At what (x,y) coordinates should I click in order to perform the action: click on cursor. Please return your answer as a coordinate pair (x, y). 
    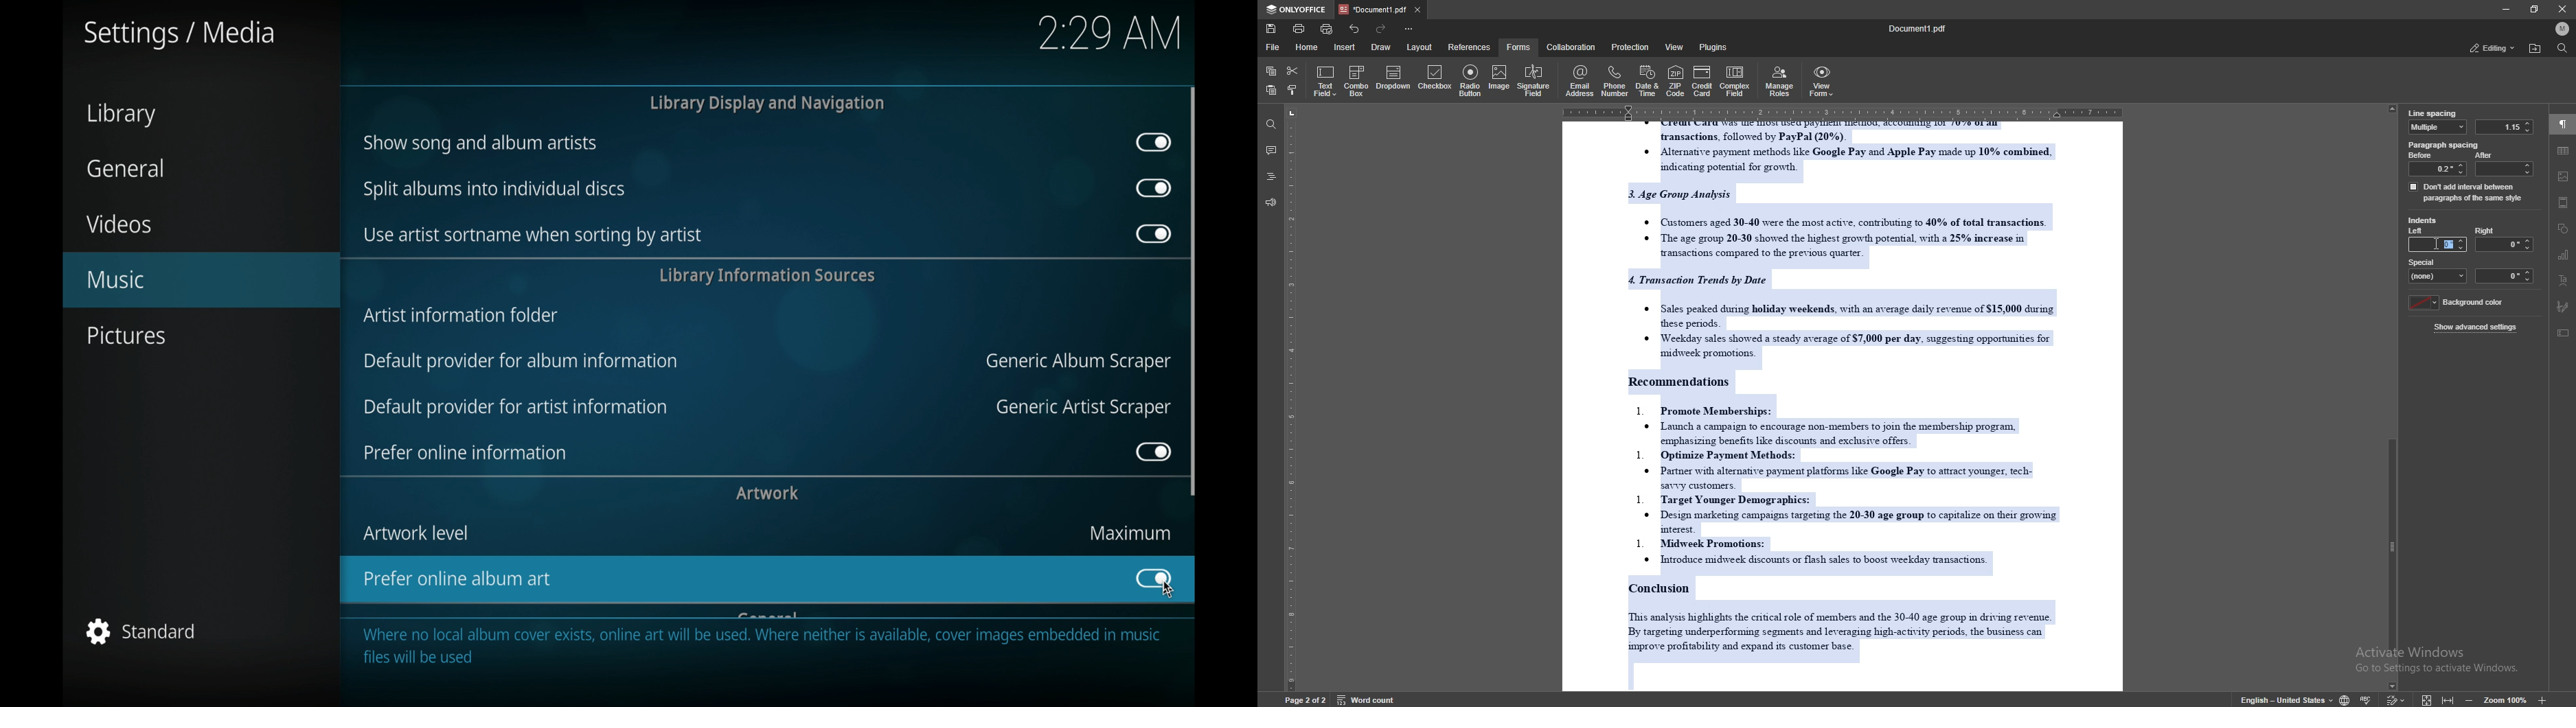
    Looking at the image, I should click on (1169, 593).